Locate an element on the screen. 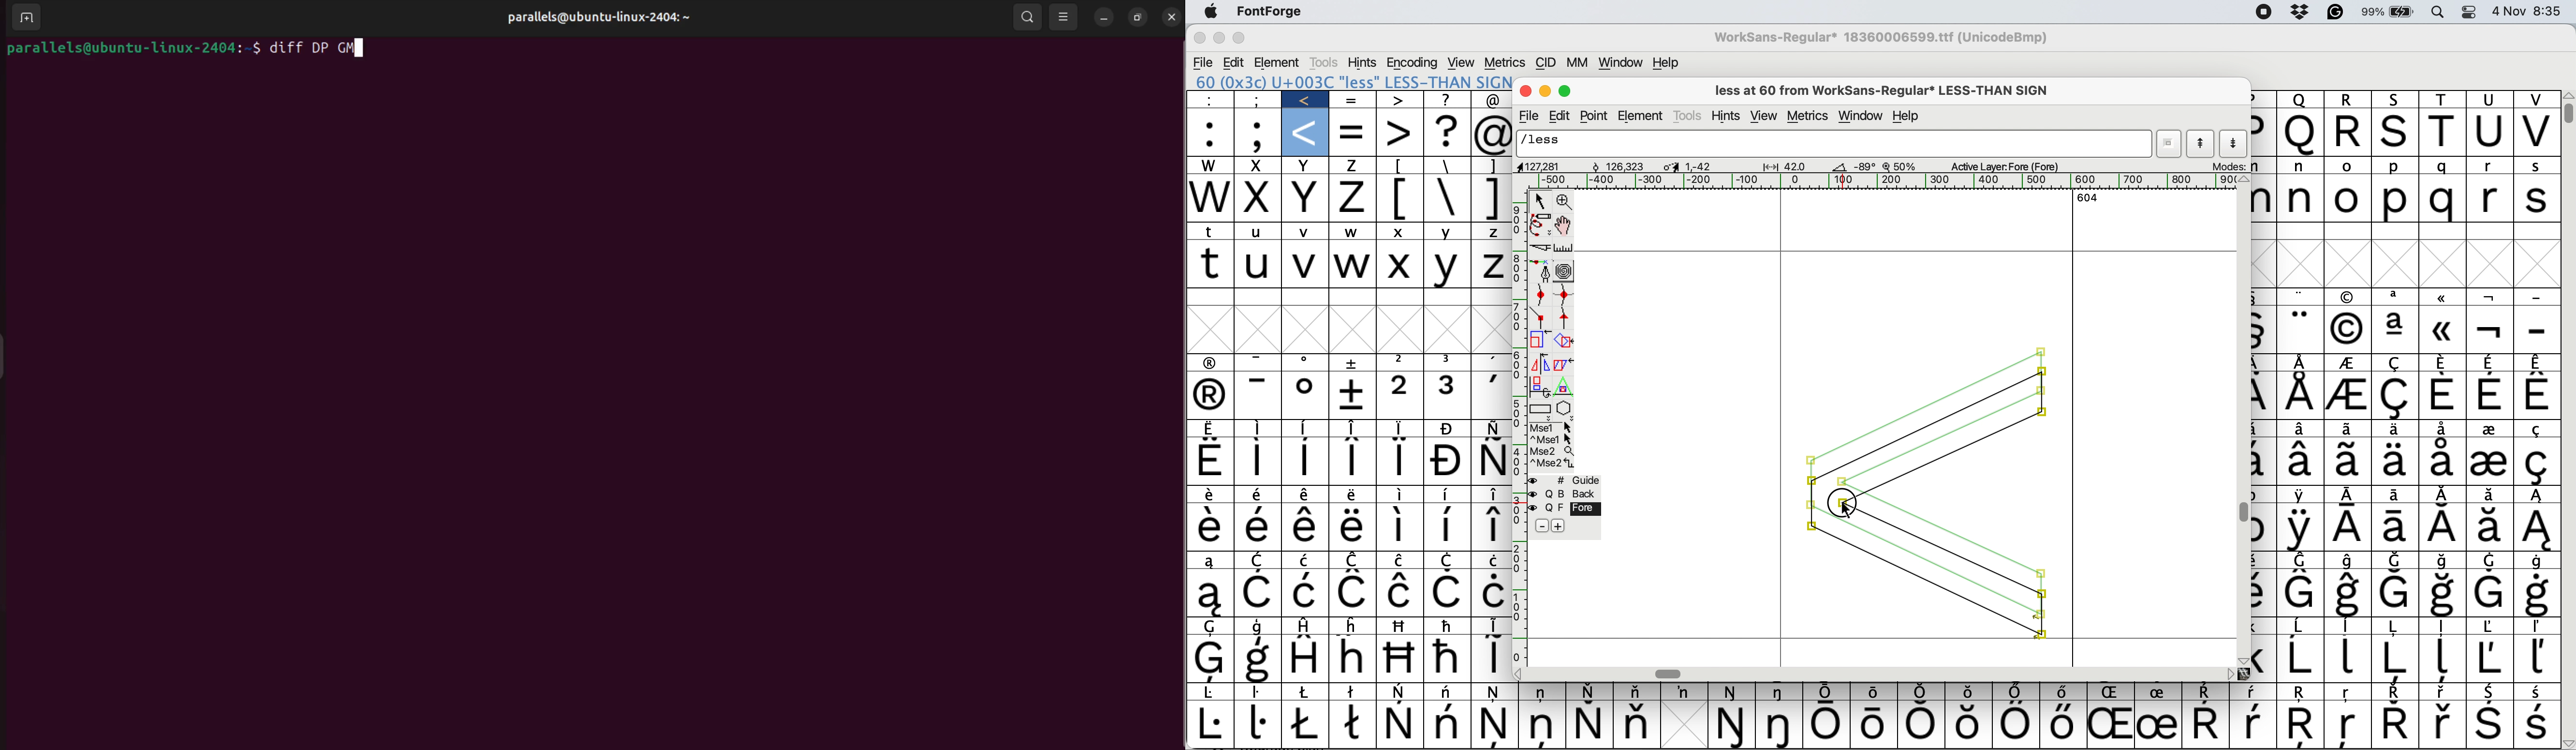 This screenshot has width=2576, height=756. Symbol is located at coordinates (2302, 329).